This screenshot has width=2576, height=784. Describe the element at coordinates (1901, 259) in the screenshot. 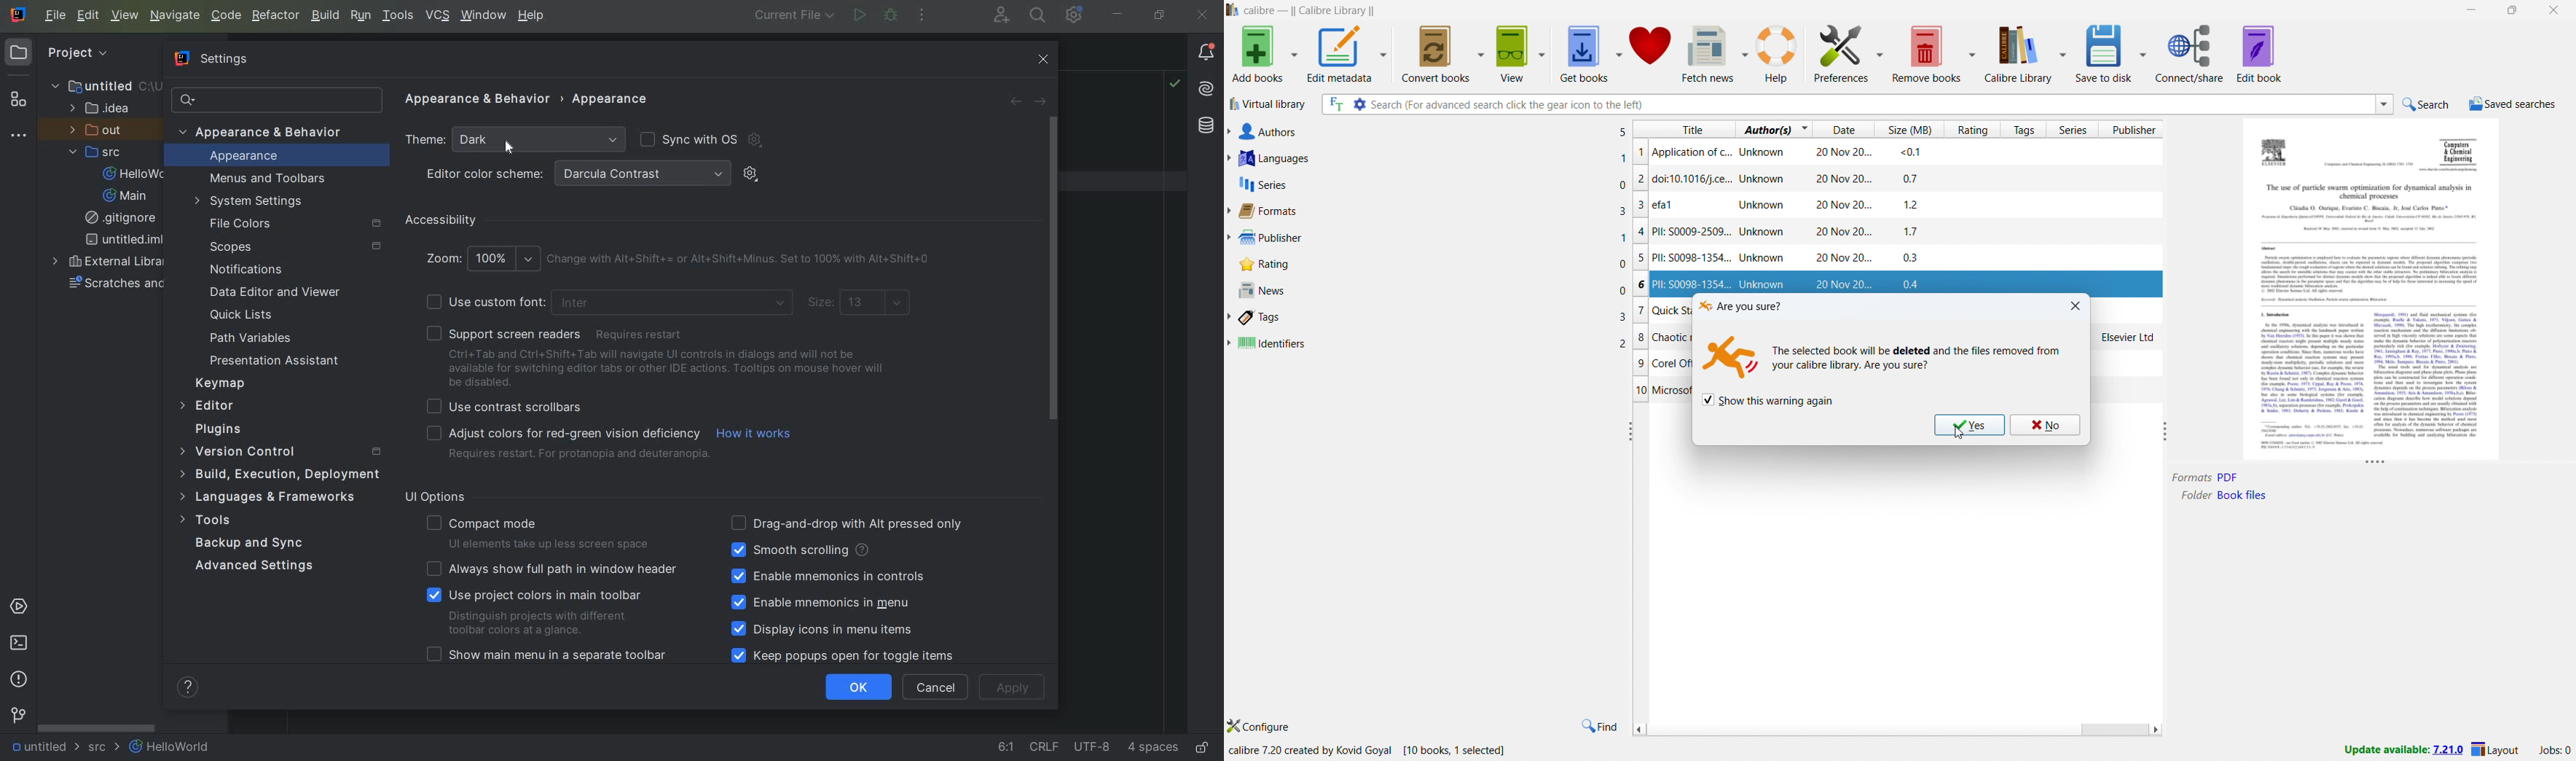

I see `PII: S0098-1354...` at that location.